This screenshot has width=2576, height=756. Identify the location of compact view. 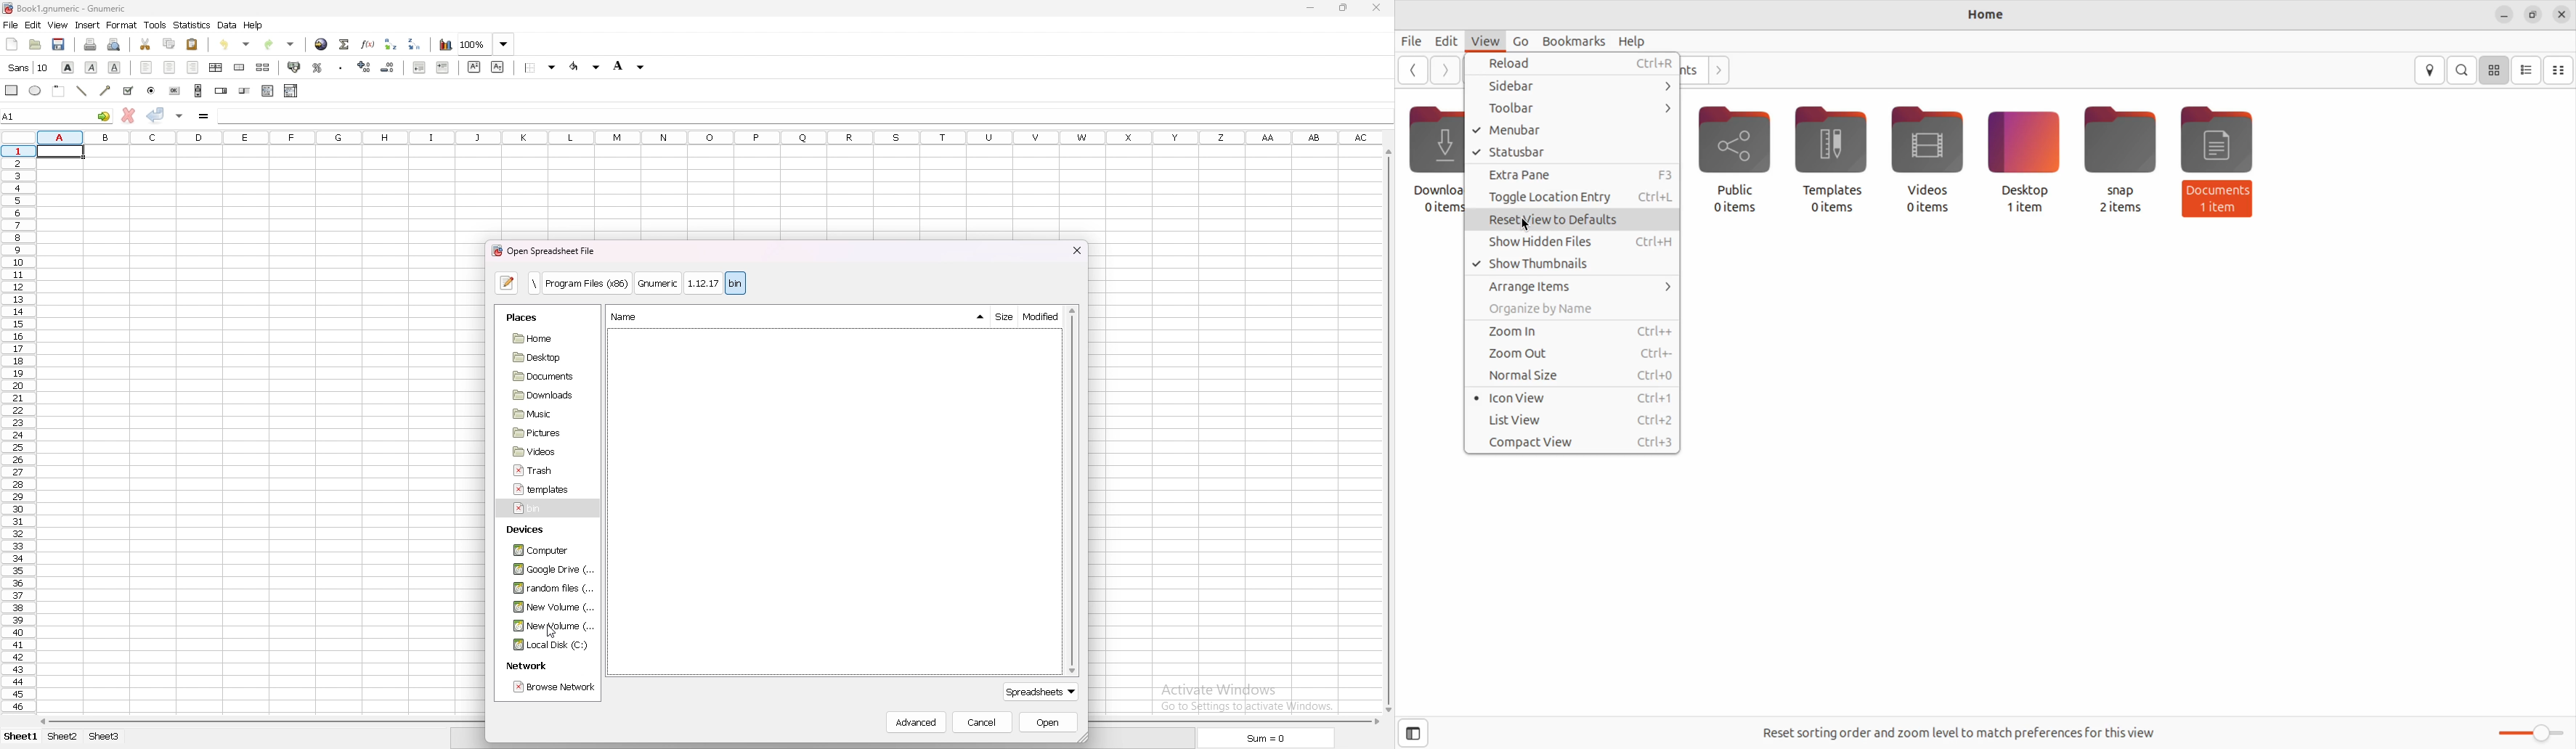
(2561, 68).